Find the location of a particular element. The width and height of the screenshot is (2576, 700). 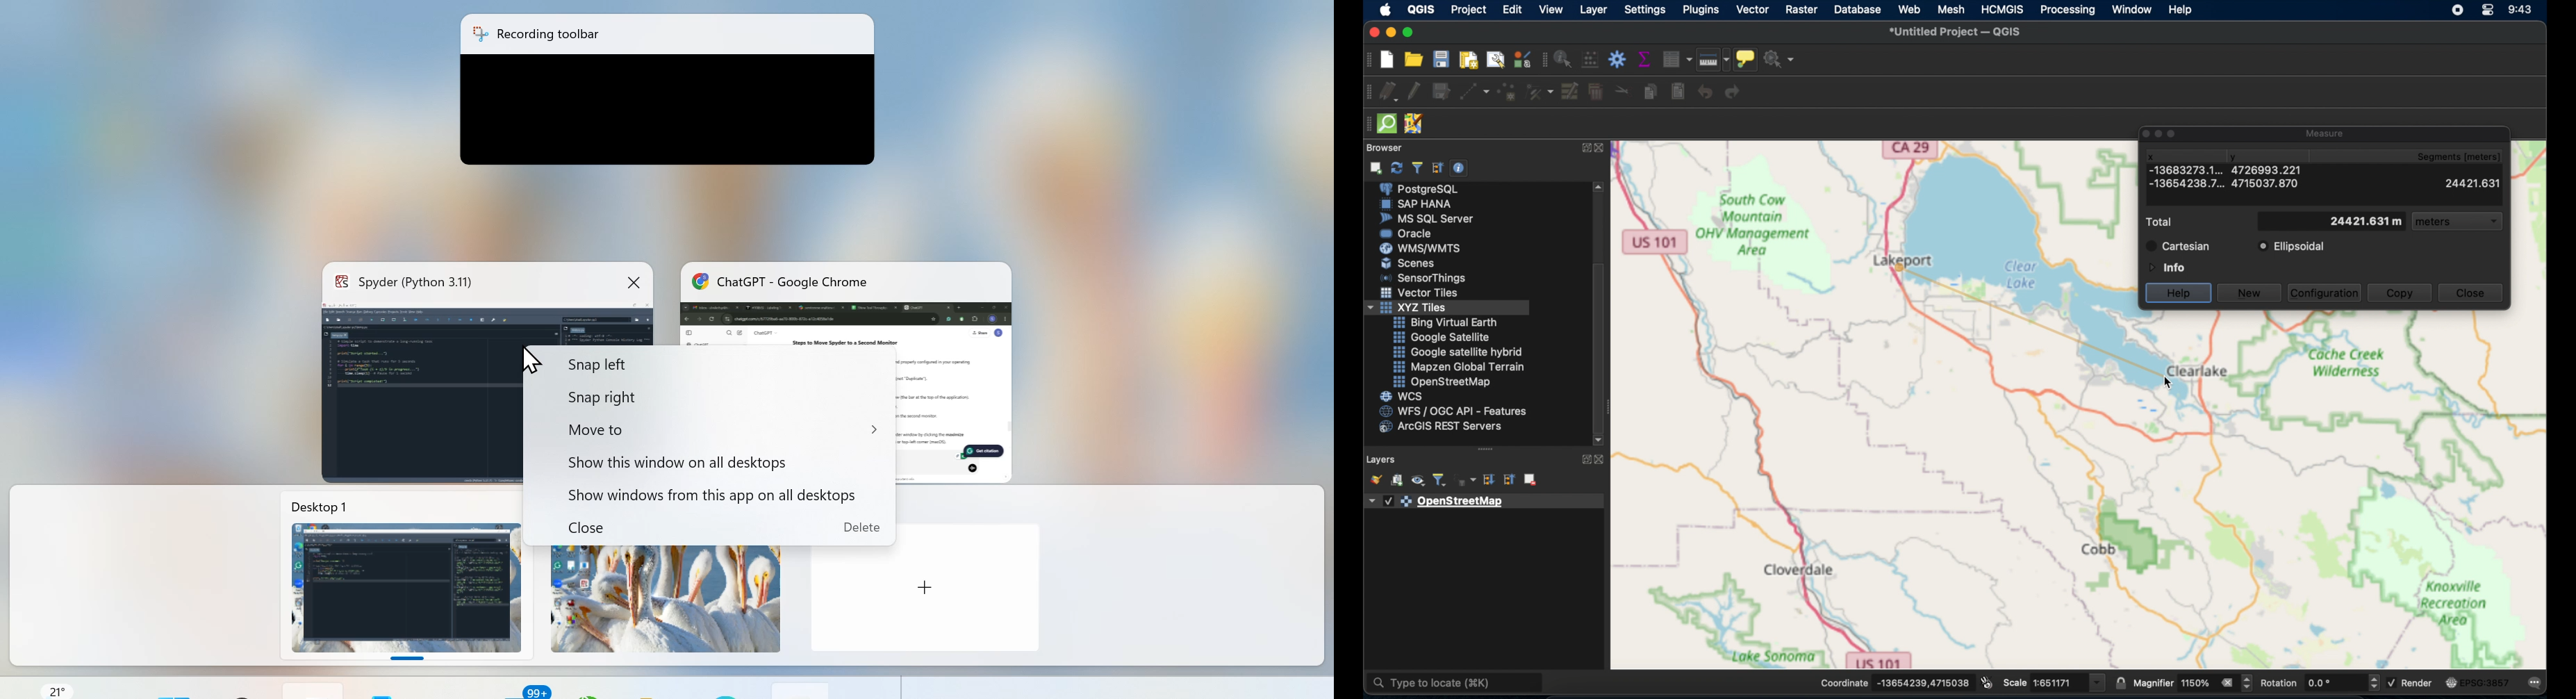

measure line is located at coordinates (1713, 60).